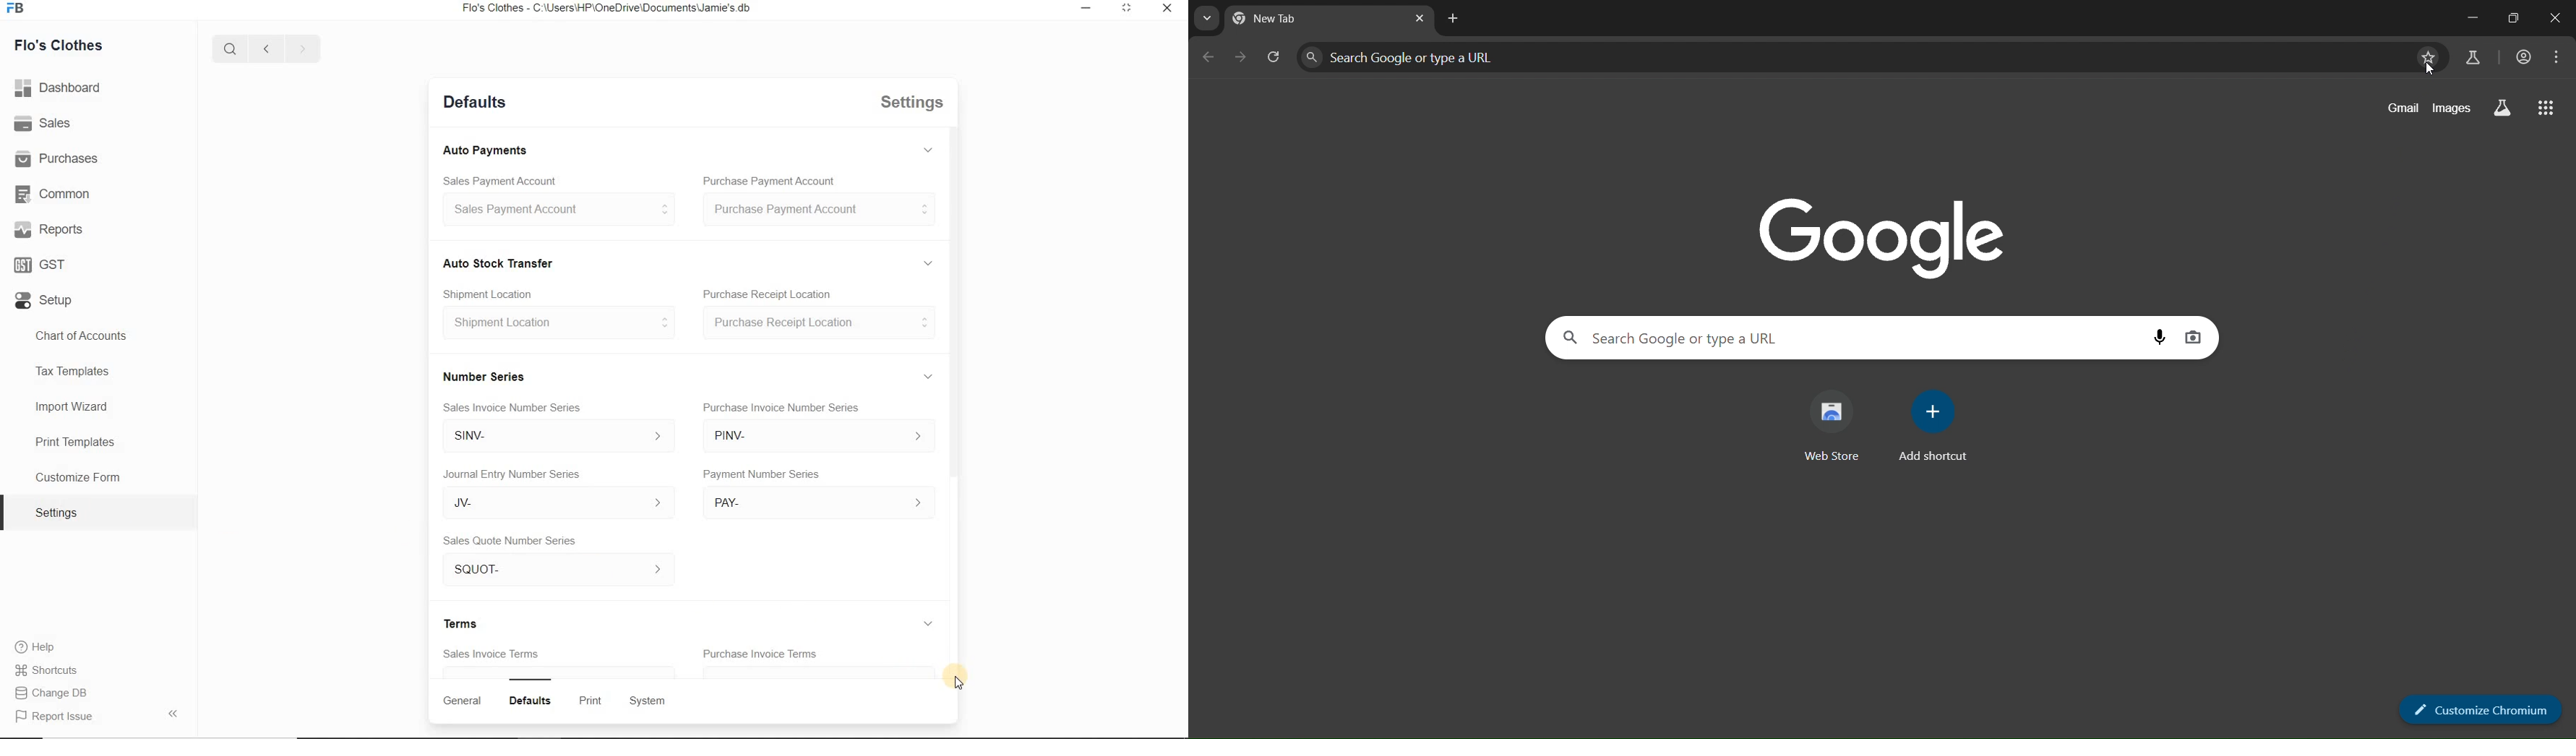  What do you see at coordinates (62, 89) in the screenshot?
I see `Dashboard` at bounding box center [62, 89].